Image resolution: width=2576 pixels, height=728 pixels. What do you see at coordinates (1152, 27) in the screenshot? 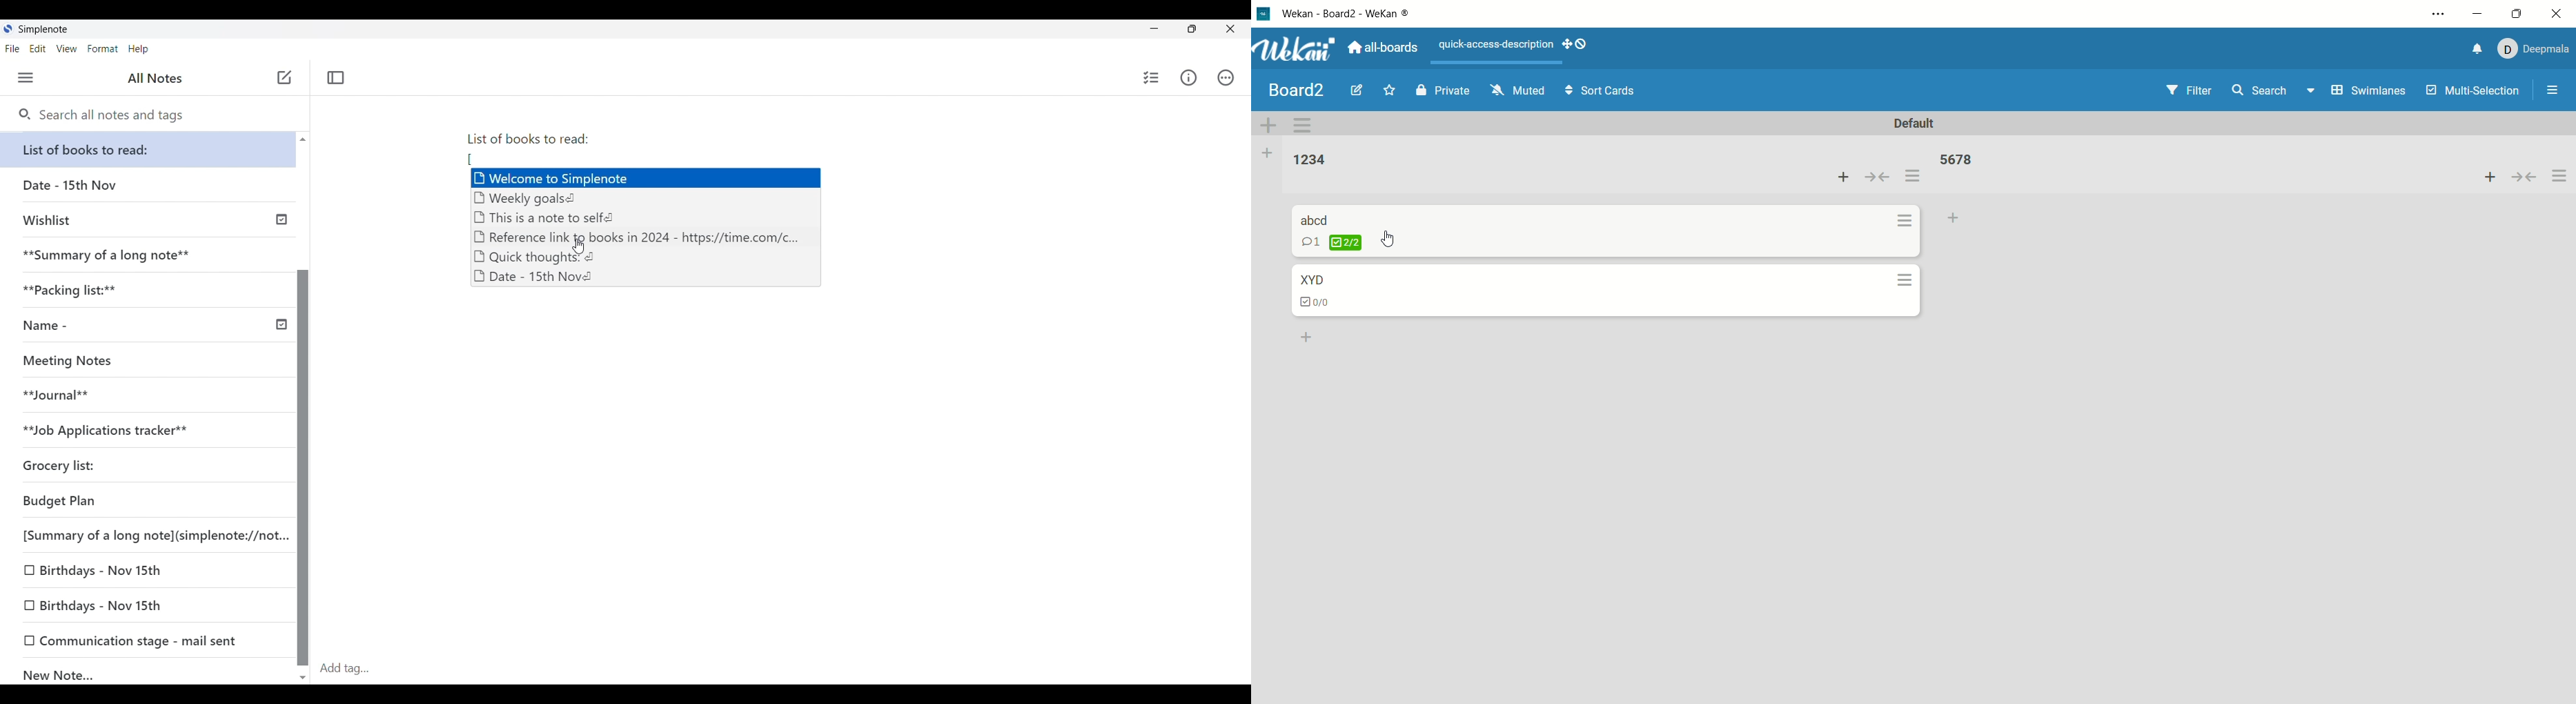
I see `Minimize` at bounding box center [1152, 27].